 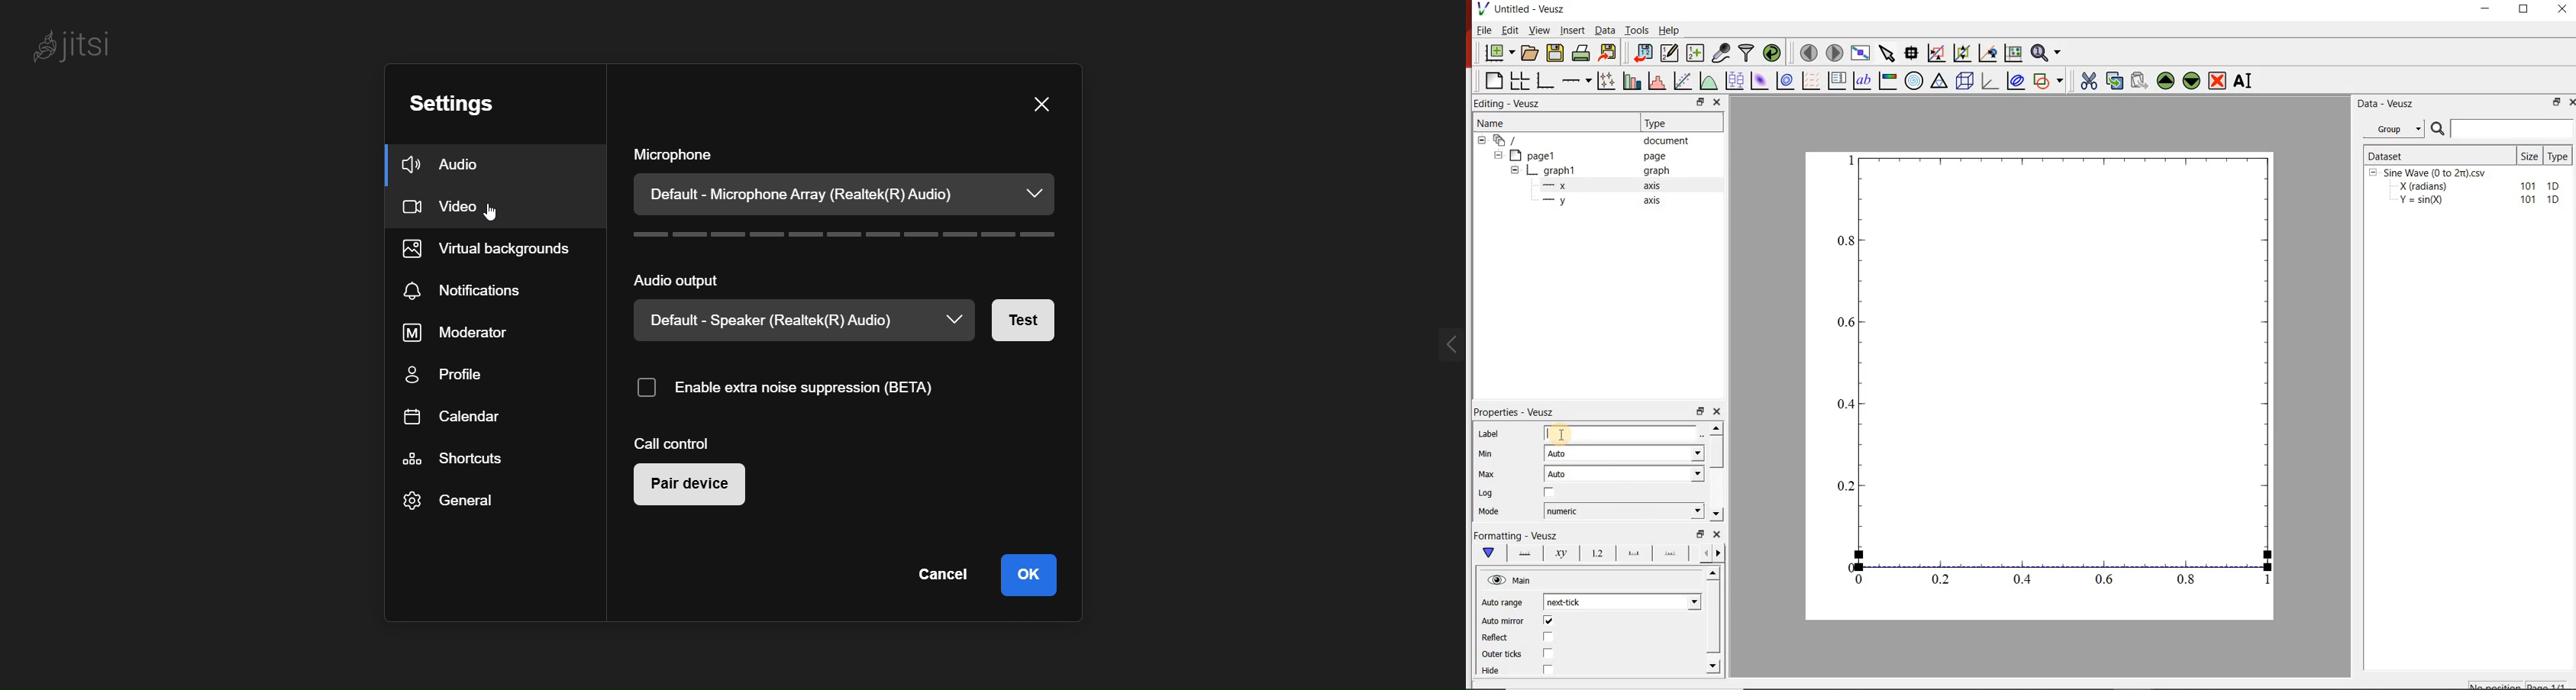 I want to click on plot covariance ellipses, so click(x=2015, y=80).